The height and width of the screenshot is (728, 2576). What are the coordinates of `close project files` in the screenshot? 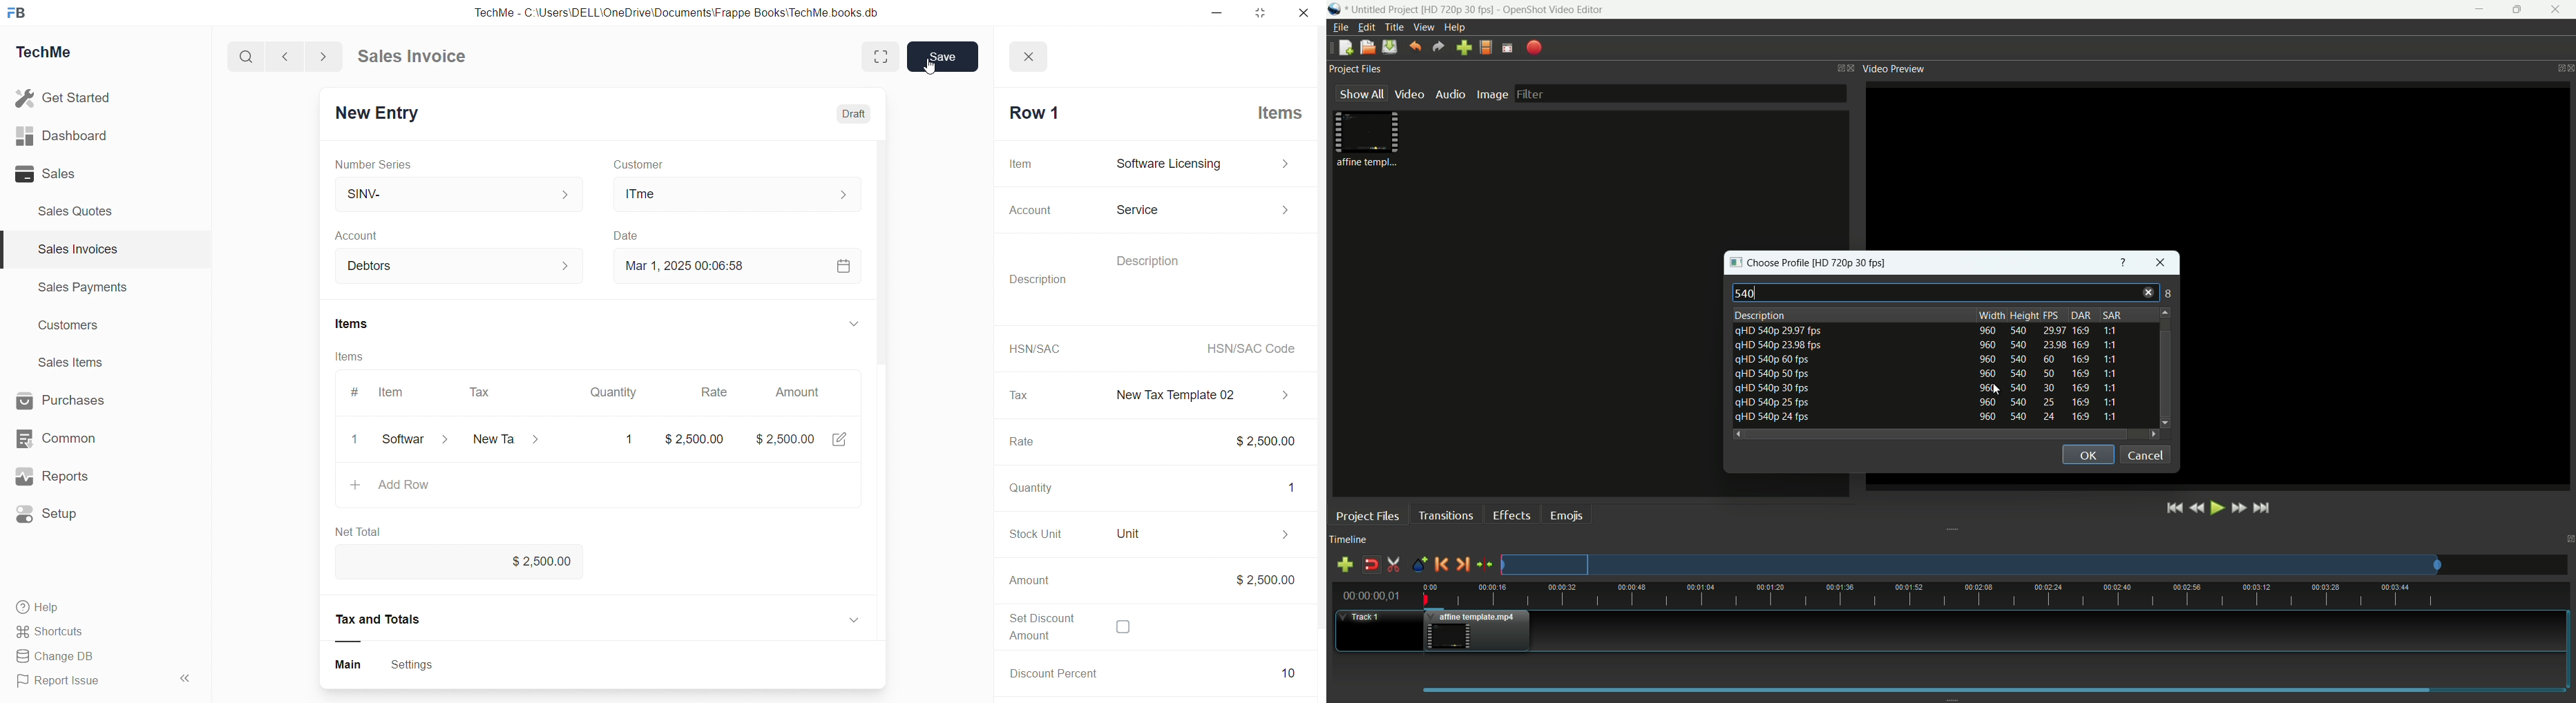 It's located at (1852, 68).